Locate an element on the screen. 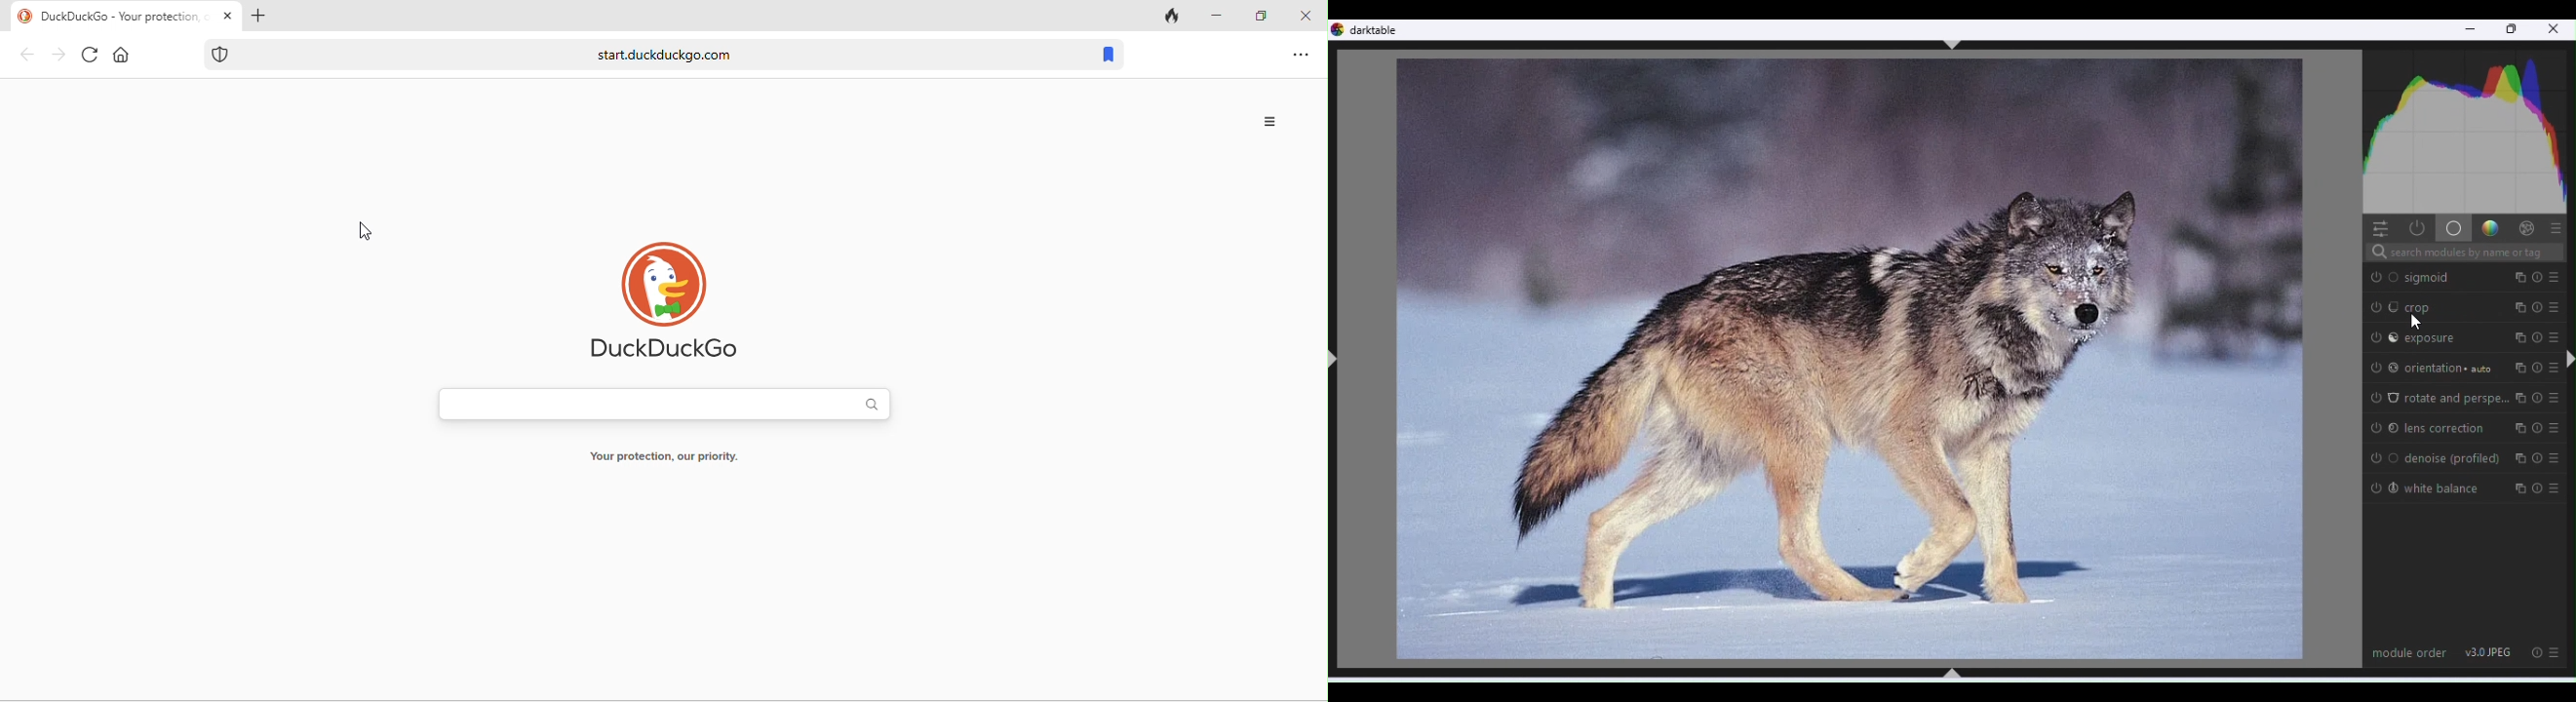 Image resolution: width=2576 pixels, height=728 pixels. duck duck go logo is located at coordinates (652, 296).